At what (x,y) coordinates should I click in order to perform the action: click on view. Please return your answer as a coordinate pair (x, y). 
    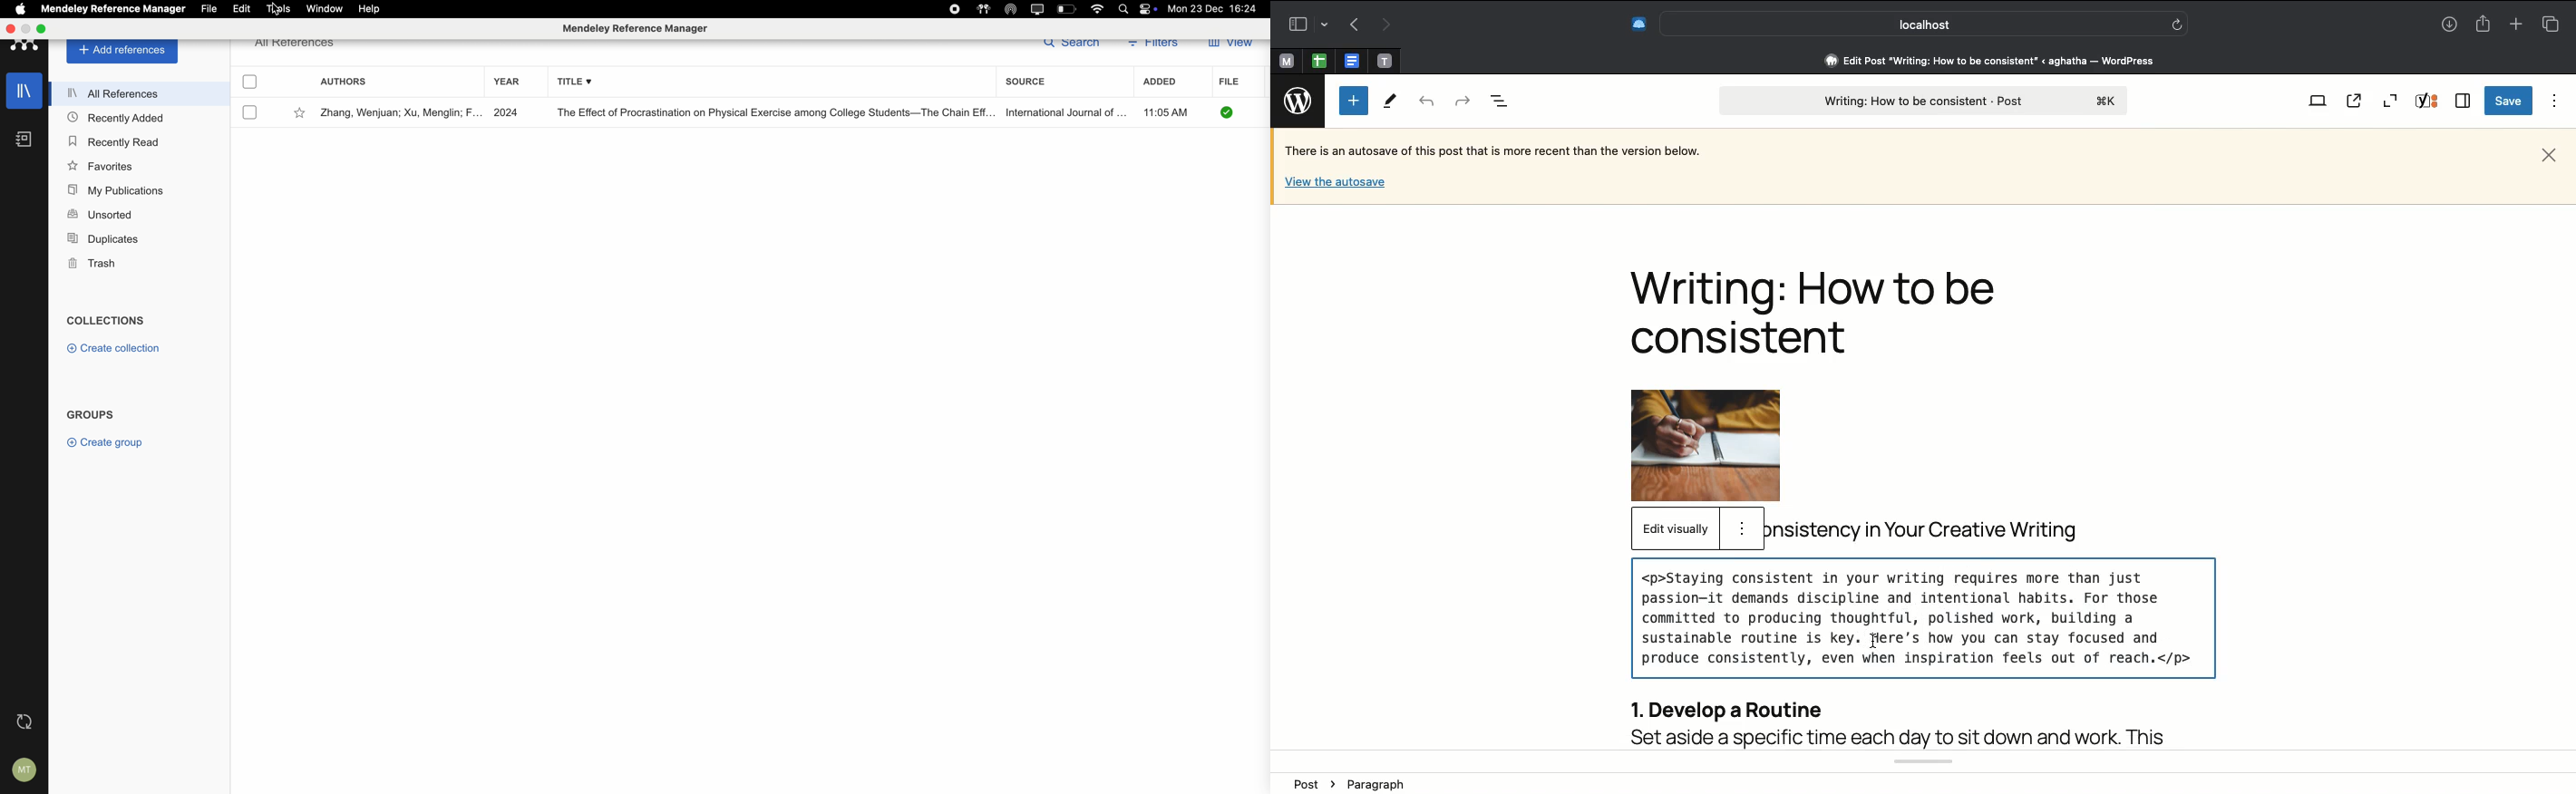
    Looking at the image, I should click on (1230, 46).